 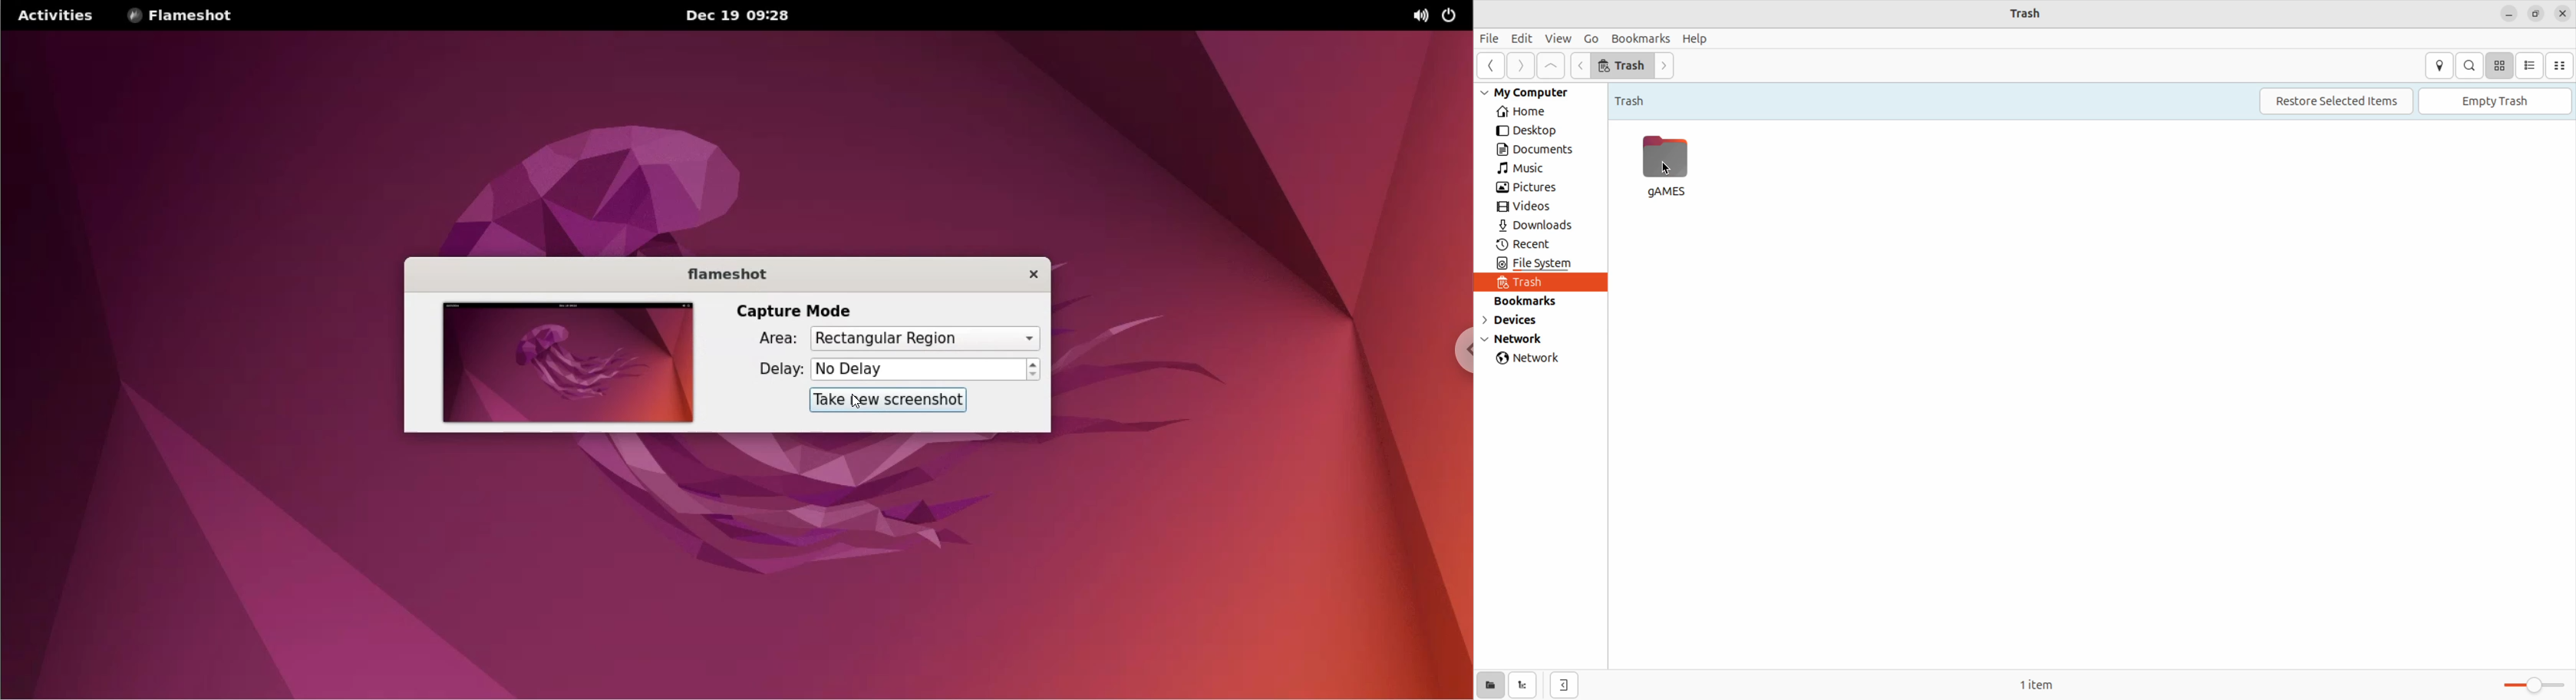 What do you see at coordinates (1667, 164) in the screenshot?
I see `Games` at bounding box center [1667, 164].